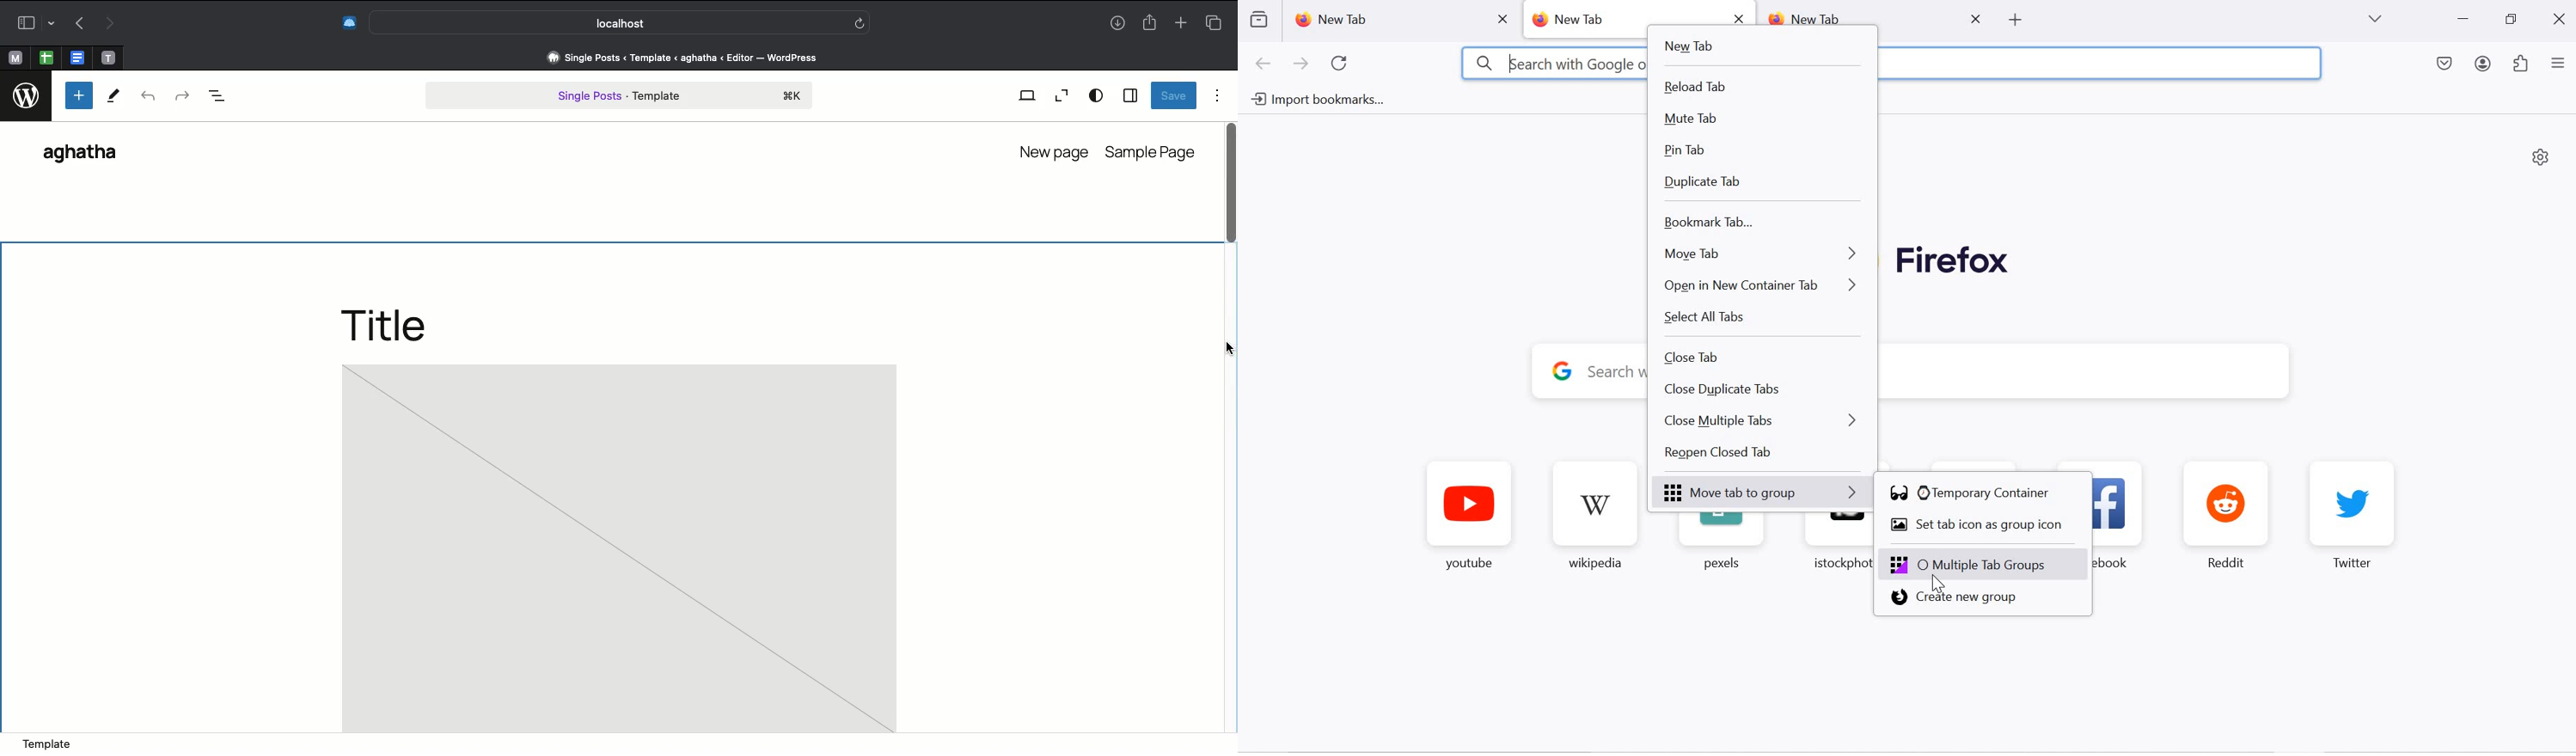  I want to click on close multiple tabs, so click(1765, 423).